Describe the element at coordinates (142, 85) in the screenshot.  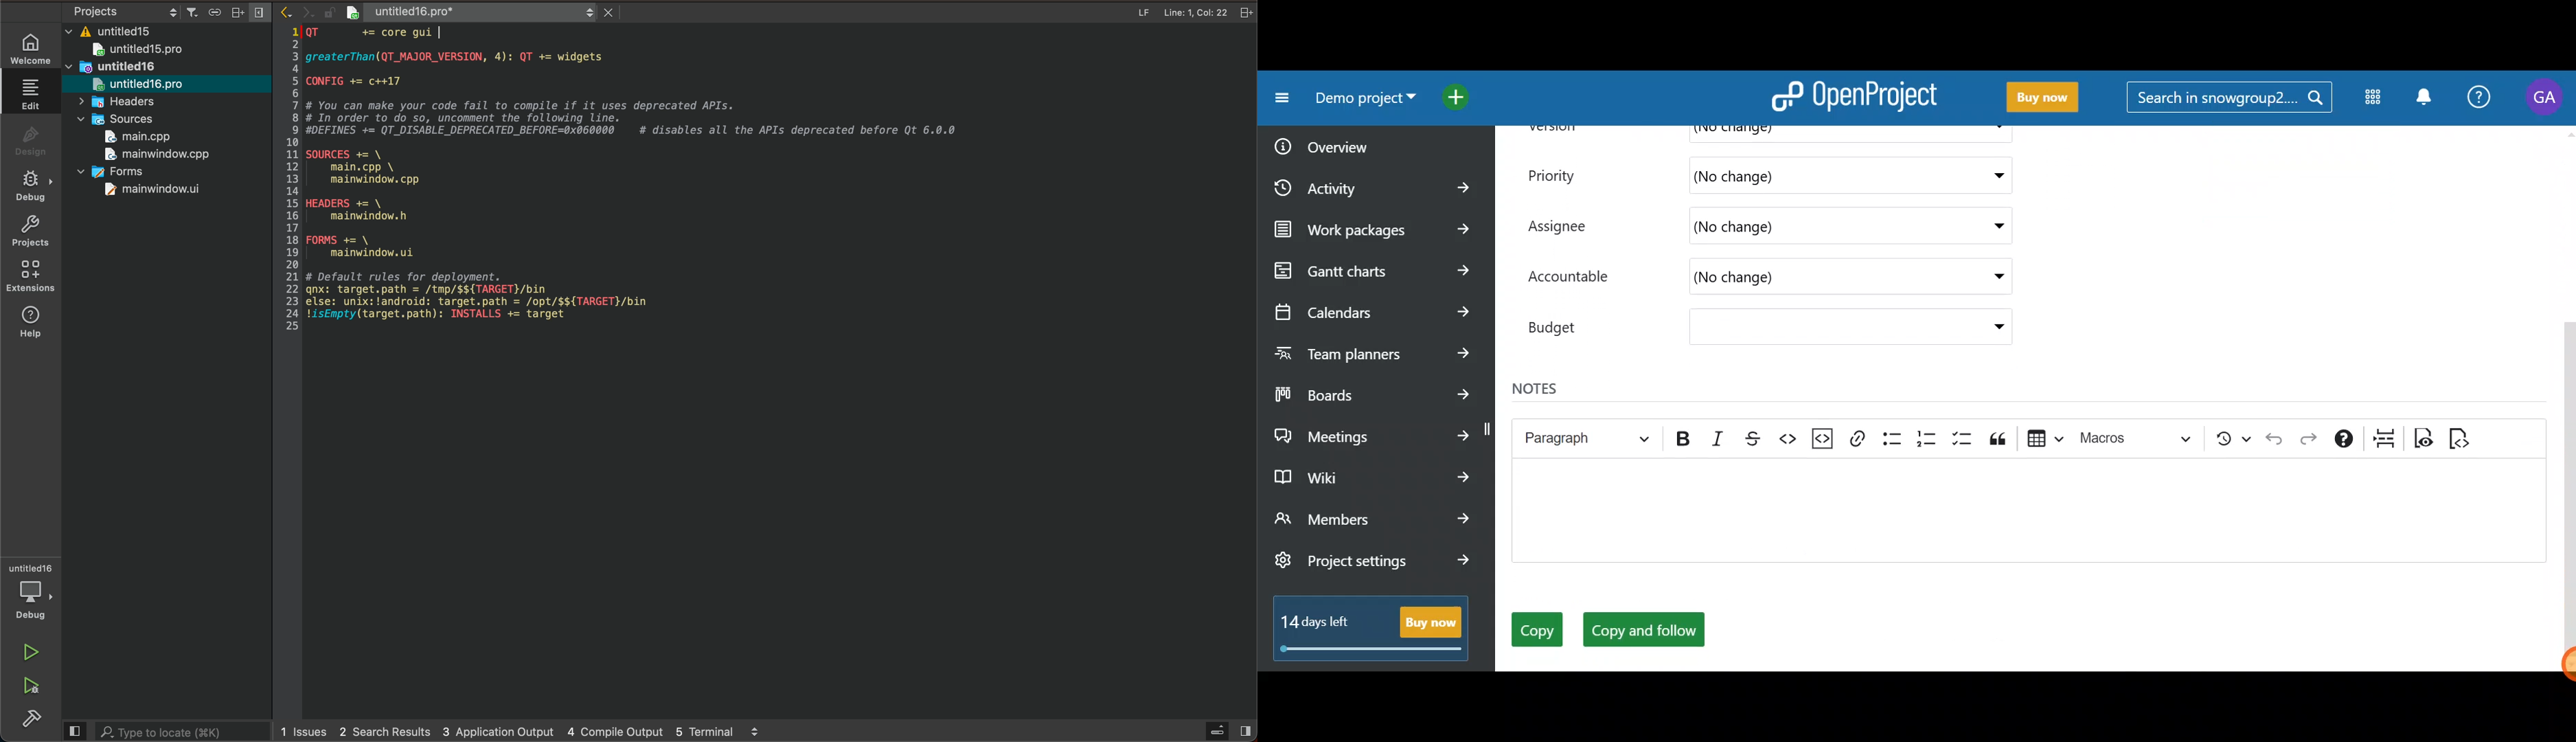
I see `untitledpro` at that location.